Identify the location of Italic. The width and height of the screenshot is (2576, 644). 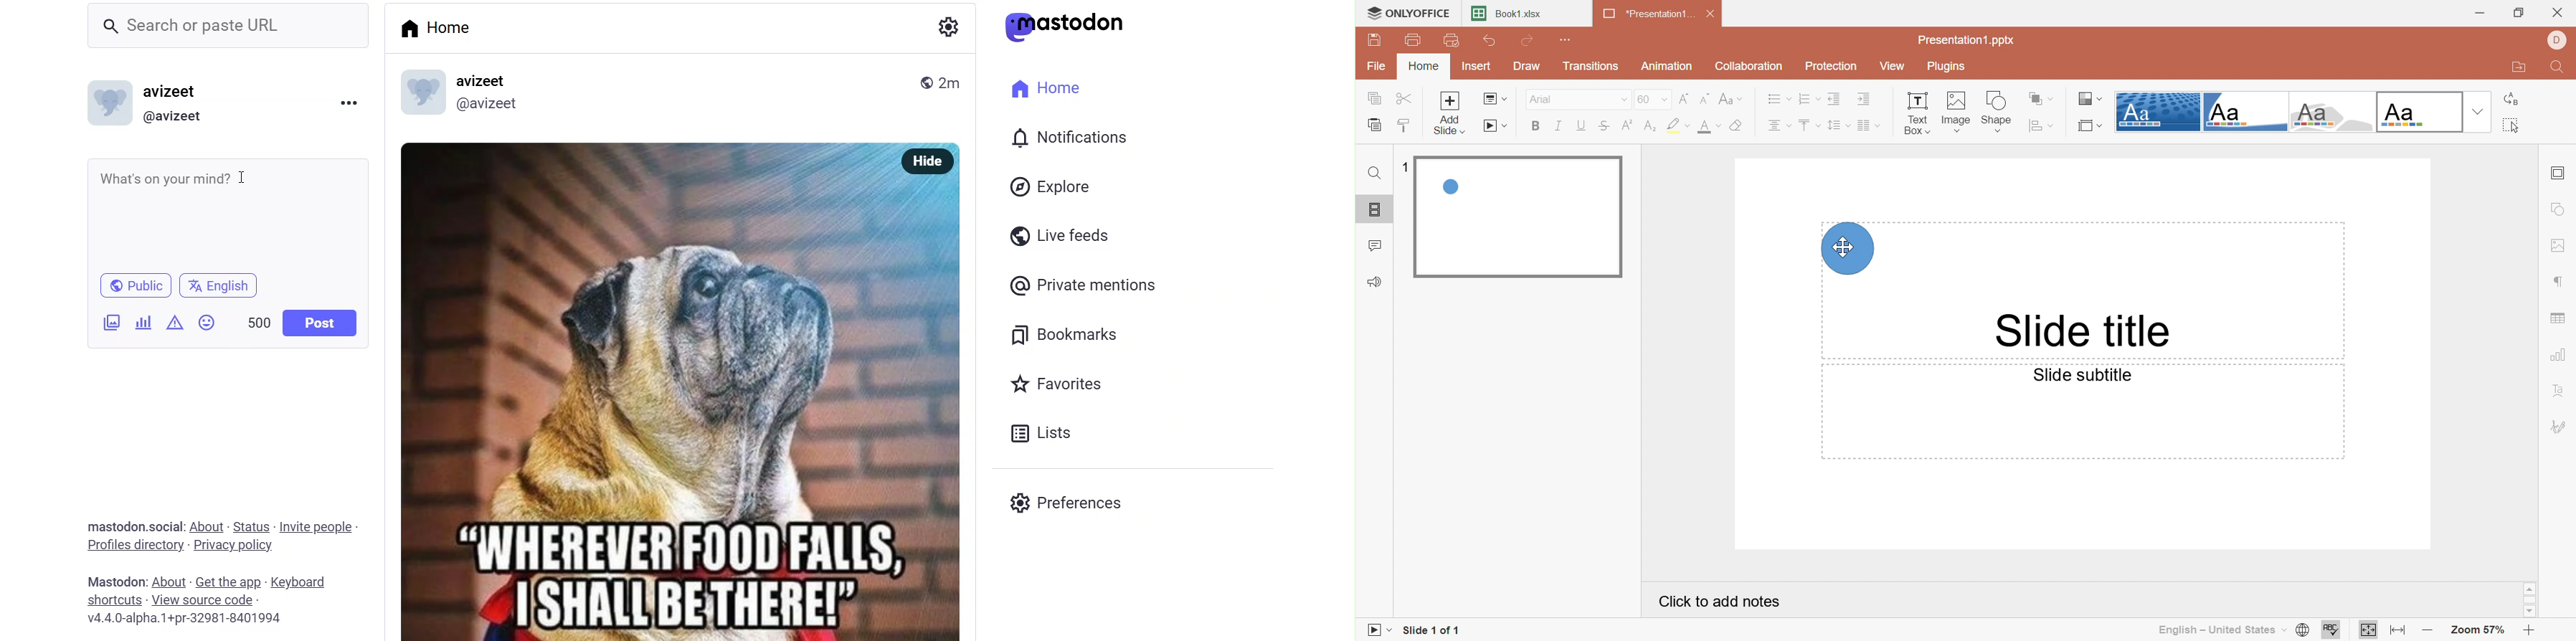
(1560, 127).